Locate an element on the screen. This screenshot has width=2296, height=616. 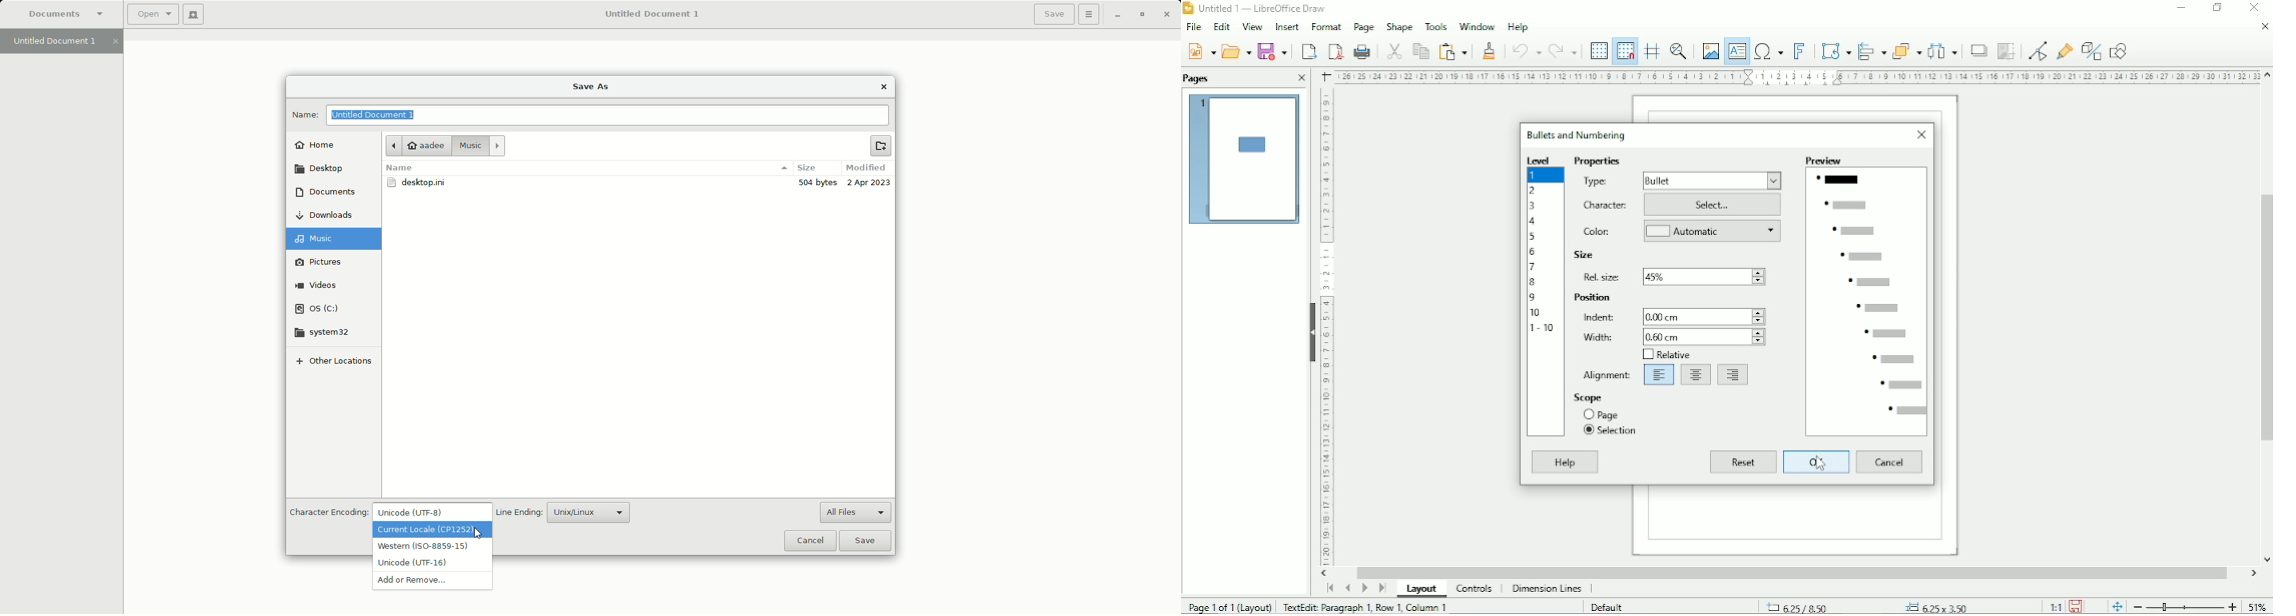
Arrange is located at coordinates (1906, 49).